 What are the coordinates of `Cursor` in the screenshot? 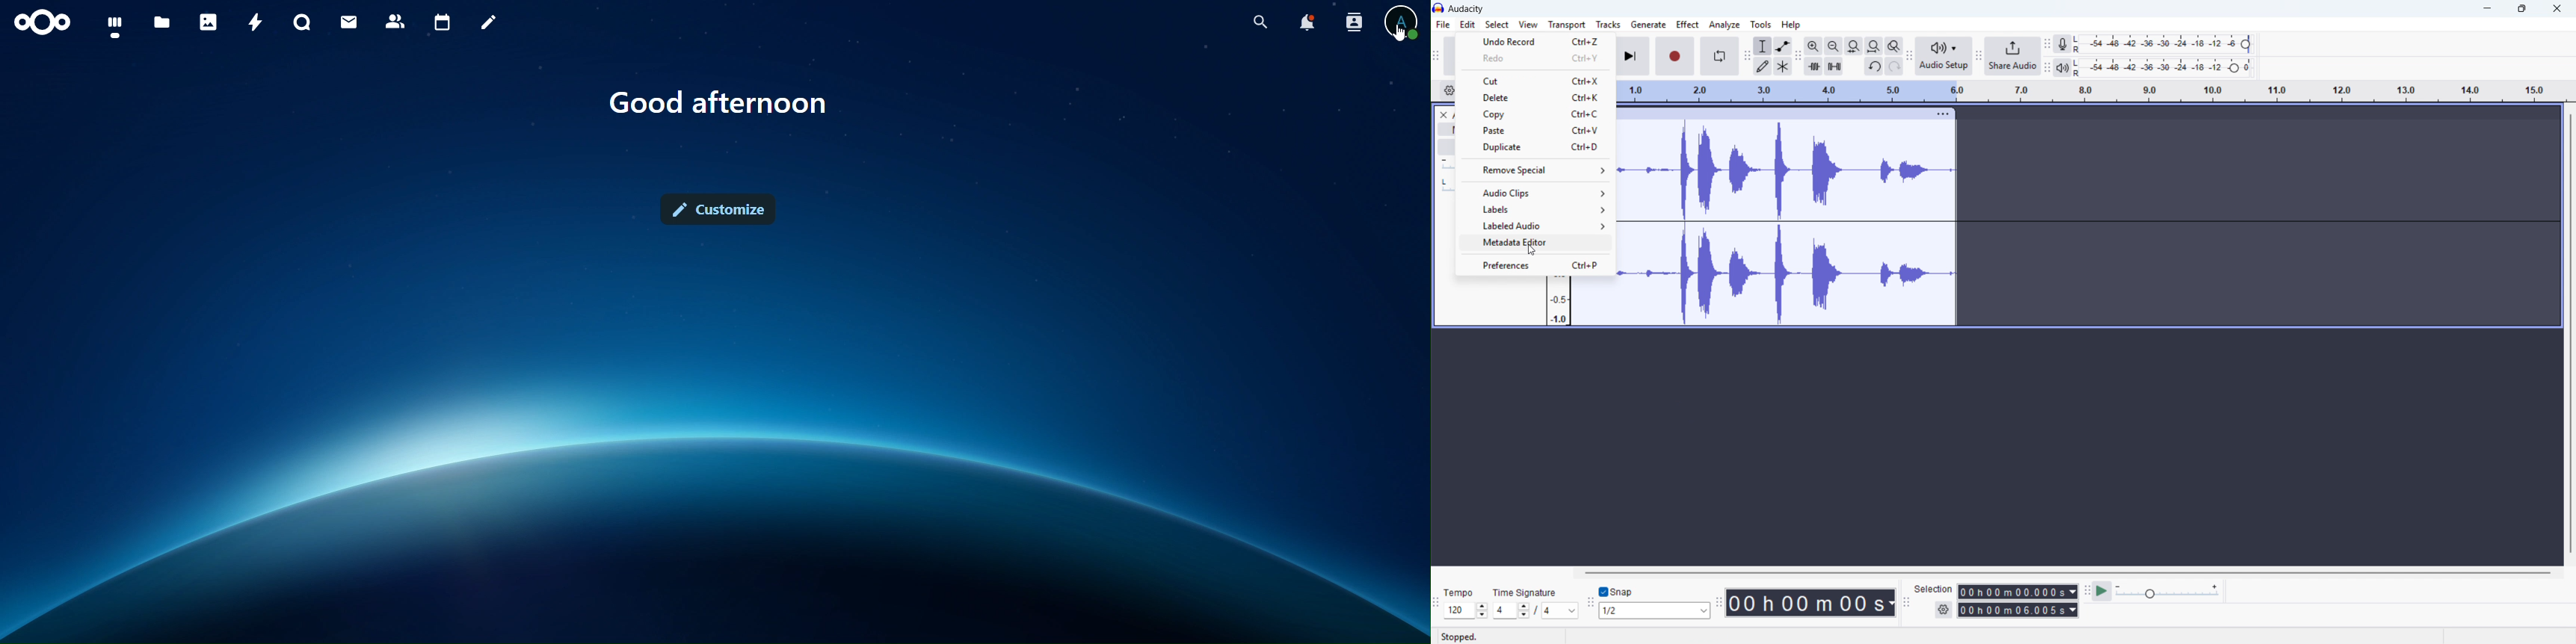 It's located at (1399, 37).